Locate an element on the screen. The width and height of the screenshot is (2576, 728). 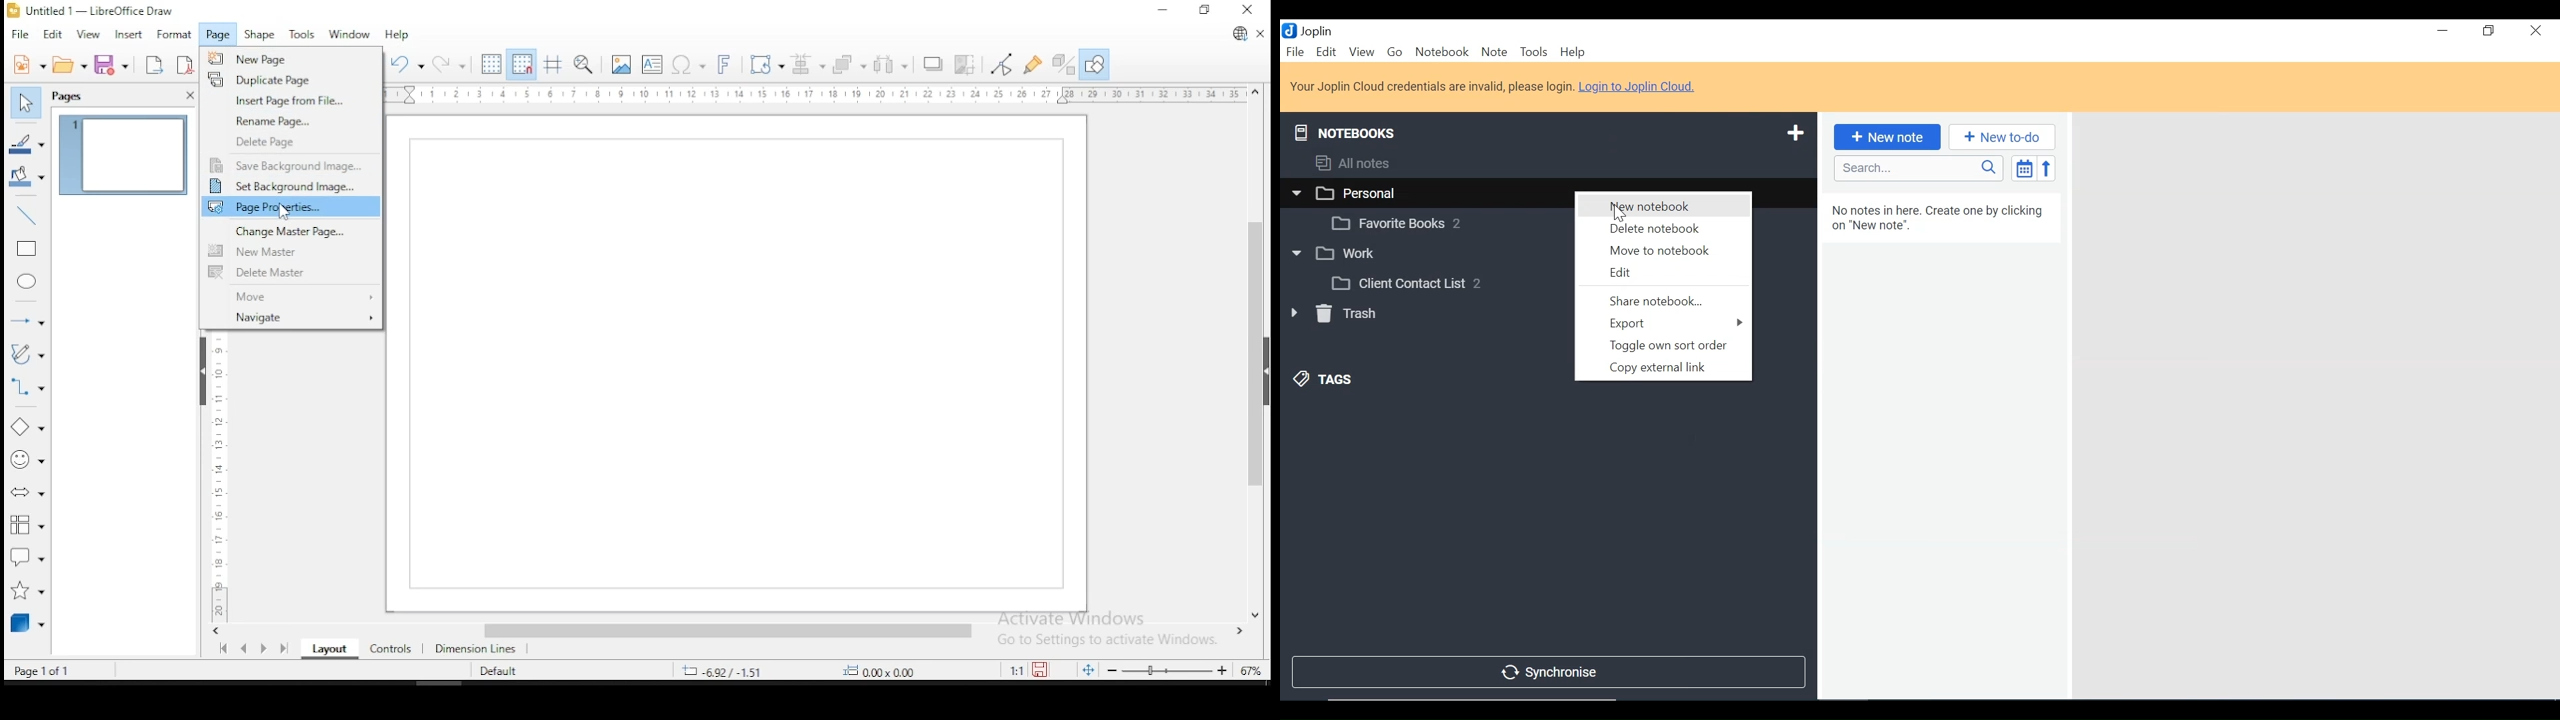
Synchronise is located at coordinates (1546, 673).